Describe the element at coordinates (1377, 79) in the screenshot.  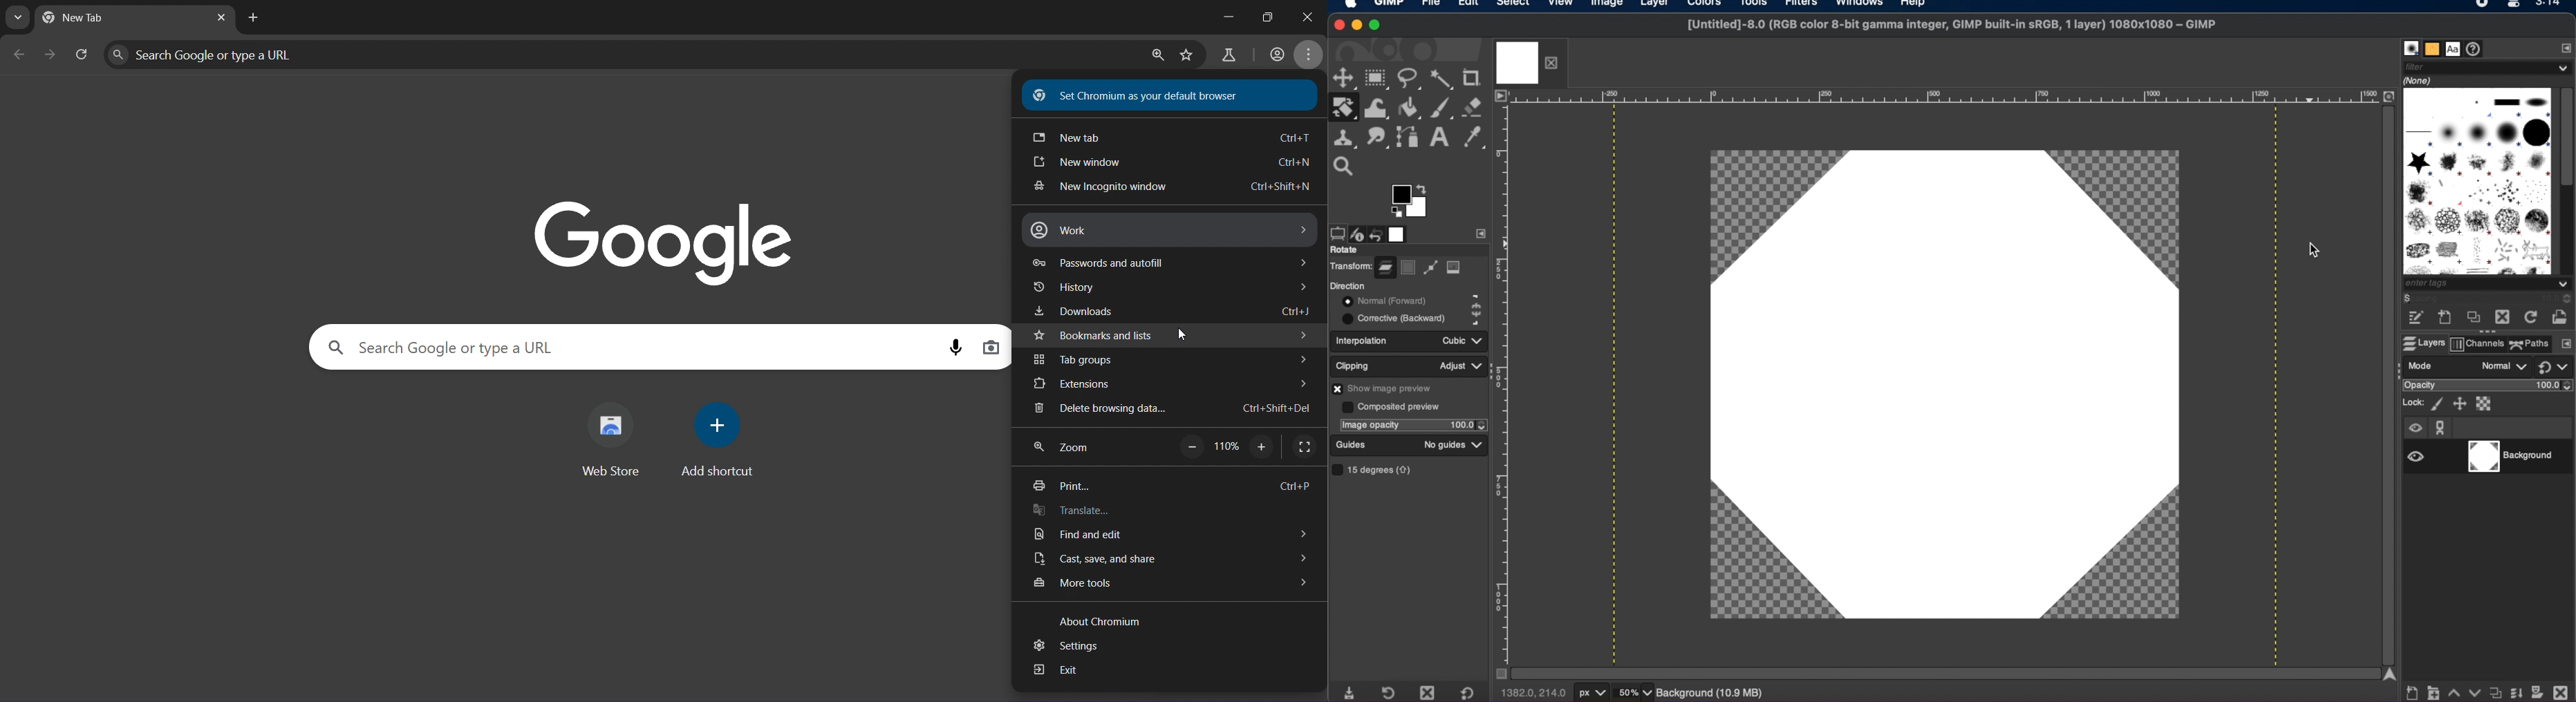
I see `rectangle select tool` at that location.